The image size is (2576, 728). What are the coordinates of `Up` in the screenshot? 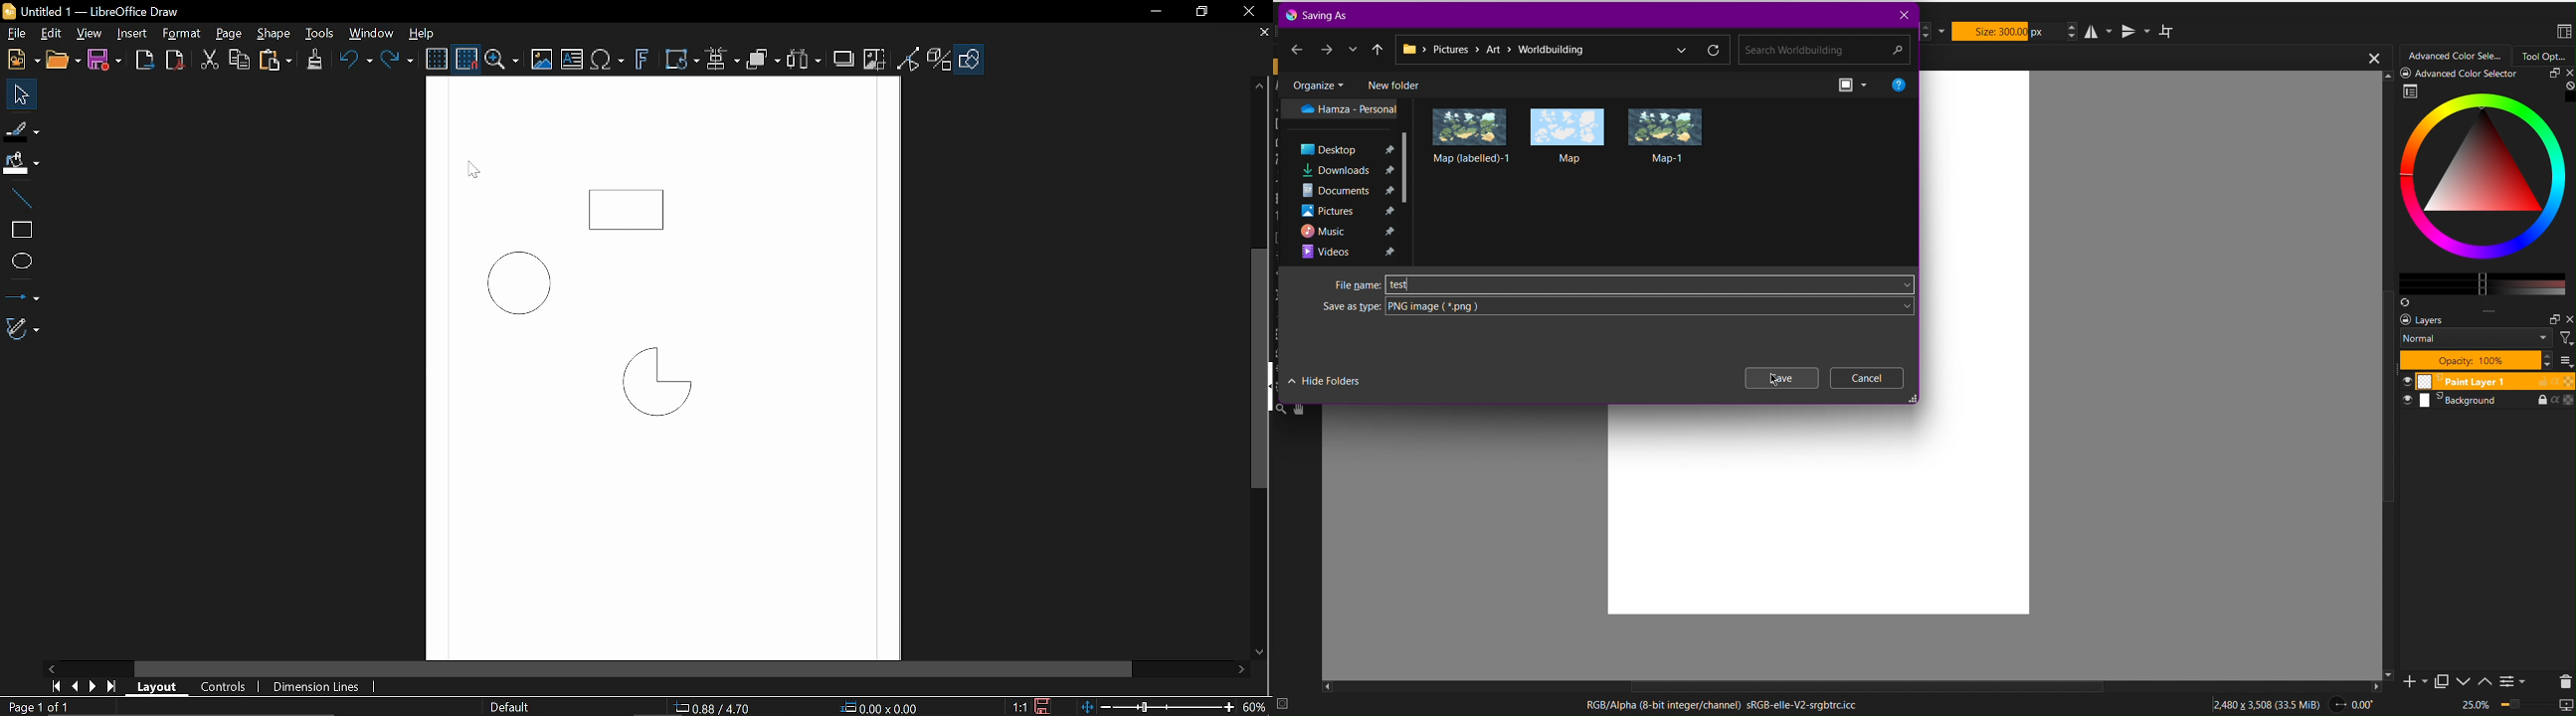 It's located at (1378, 48).